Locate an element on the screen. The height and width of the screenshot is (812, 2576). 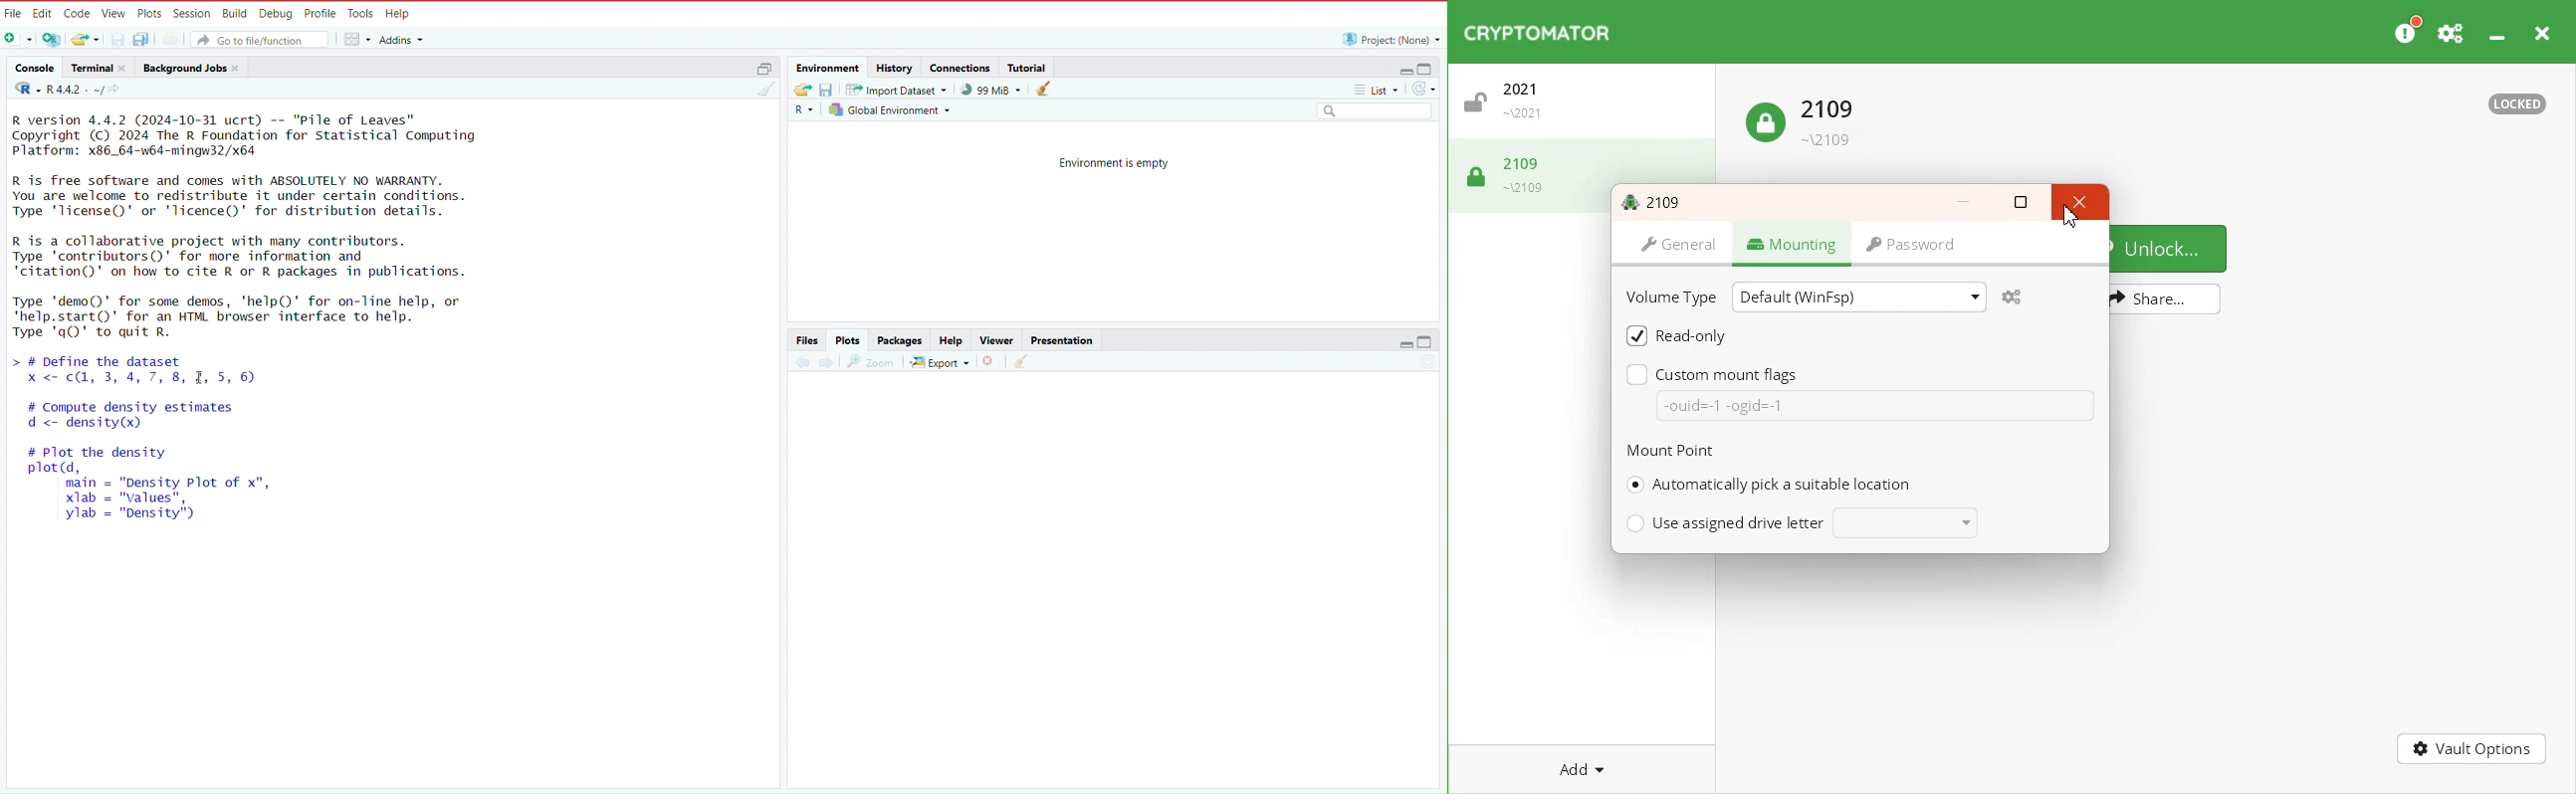
build is located at coordinates (234, 12).